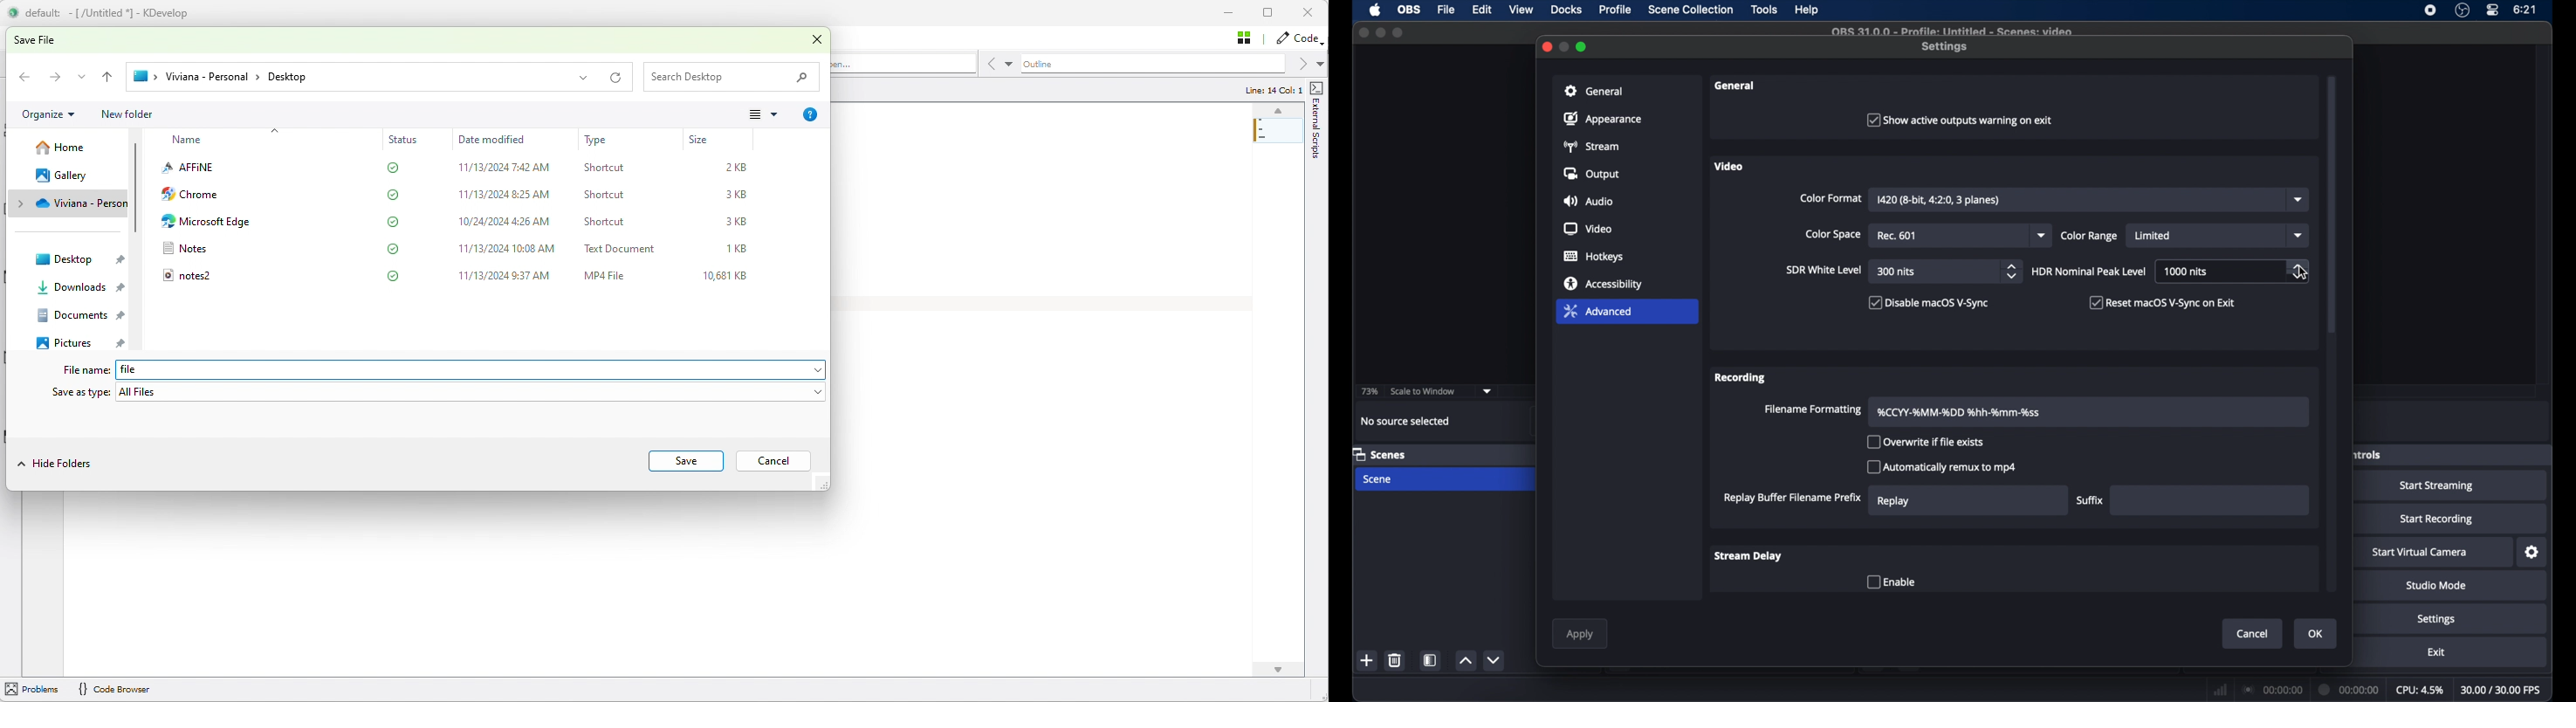 This screenshot has width=2576, height=728. What do you see at coordinates (1729, 166) in the screenshot?
I see `video` at bounding box center [1729, 166].